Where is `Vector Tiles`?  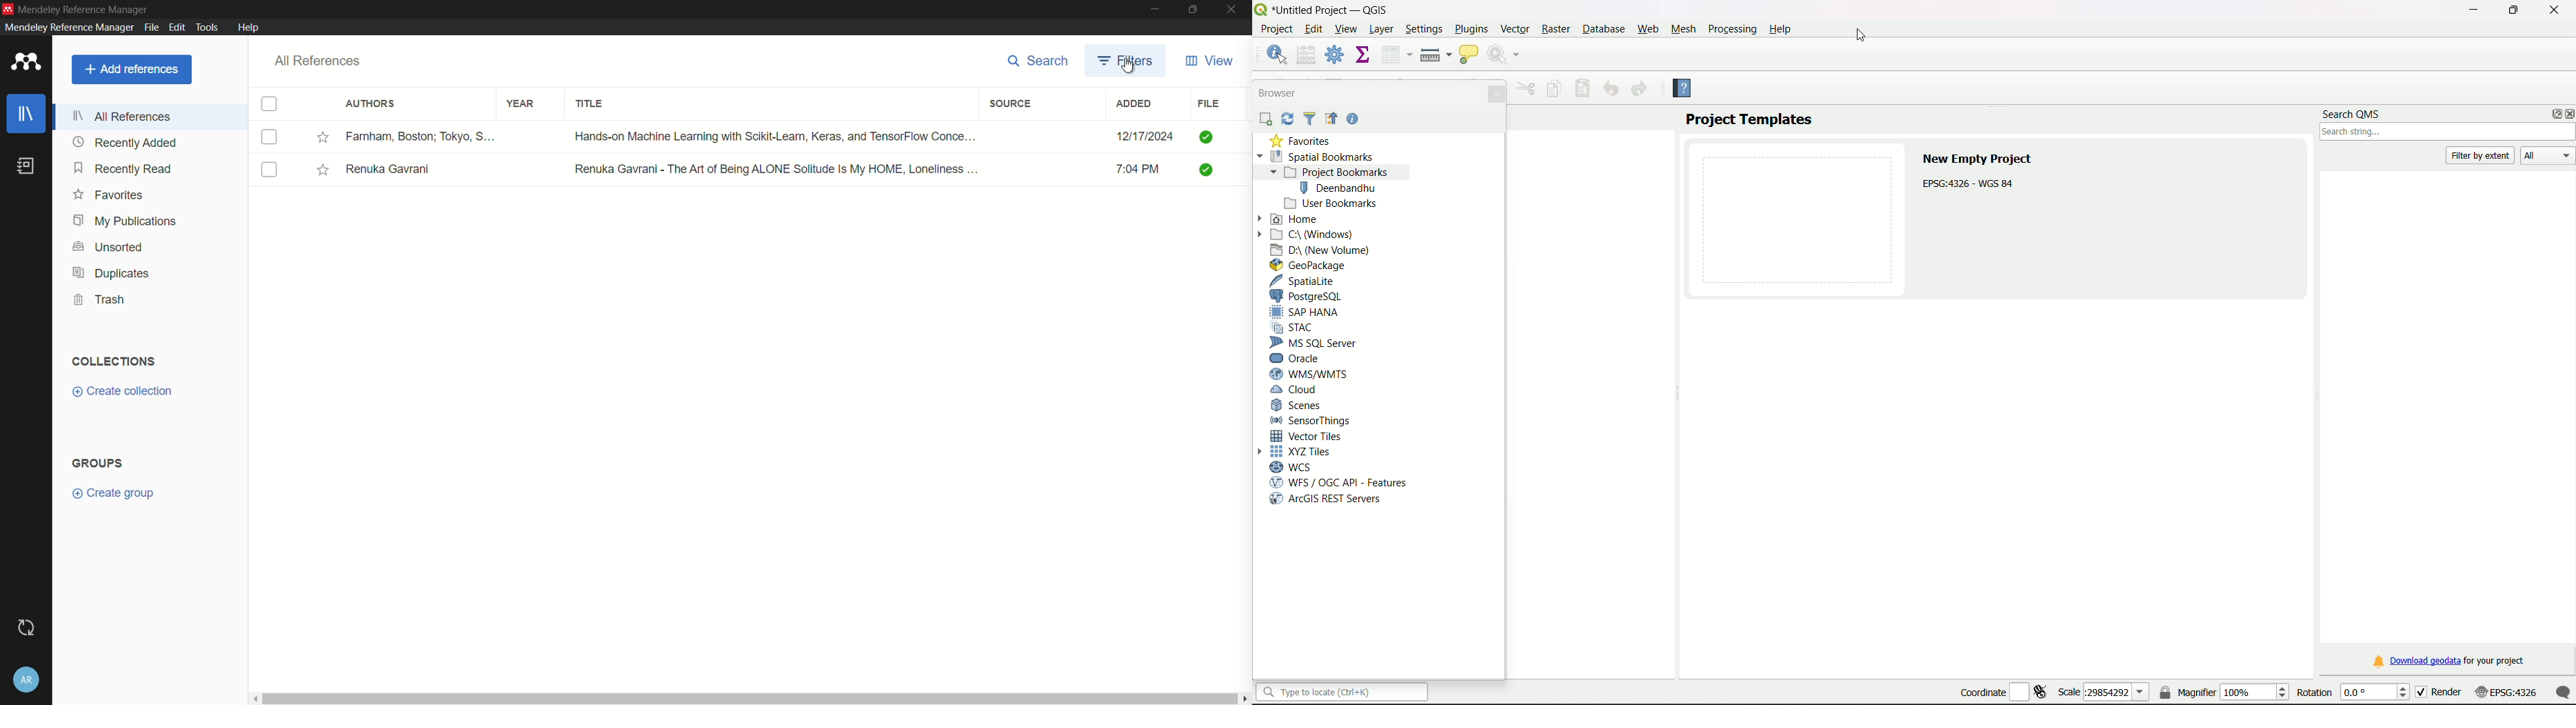 Vector Tiles is located at coordinates (1307, 435).